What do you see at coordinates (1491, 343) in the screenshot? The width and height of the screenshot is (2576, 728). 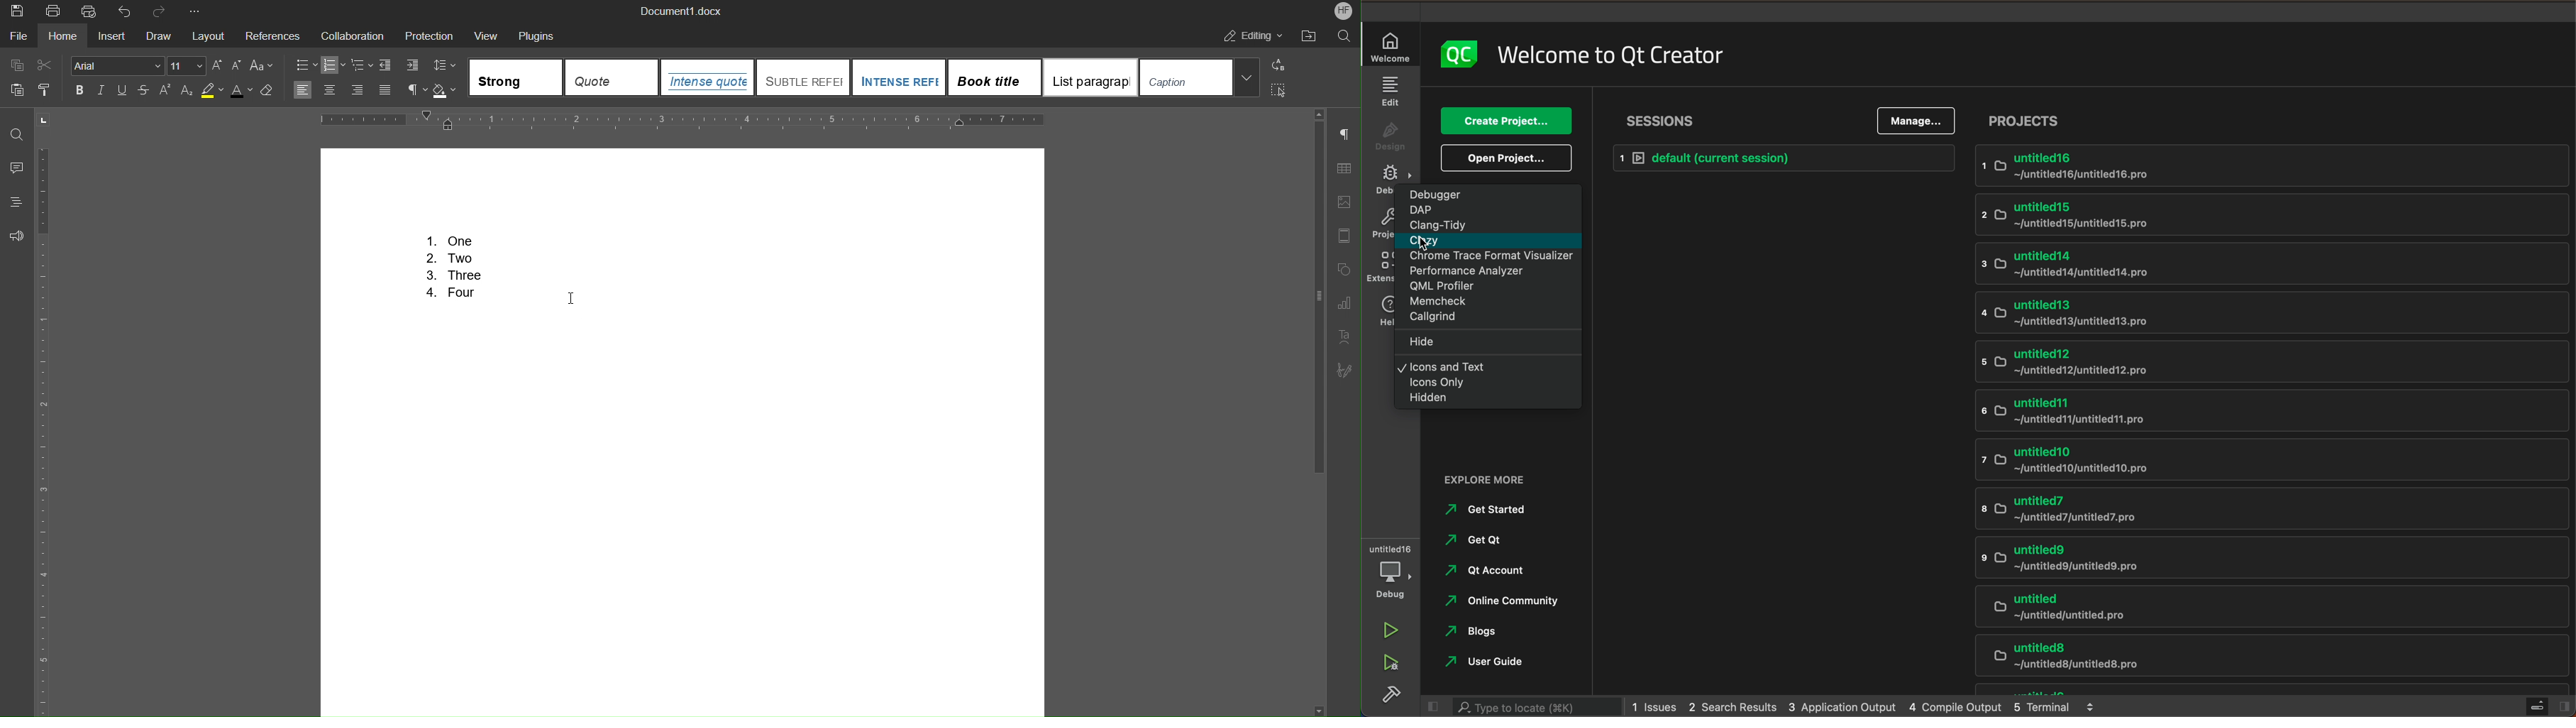 I see `hide` at bounding box center [1491, 343].